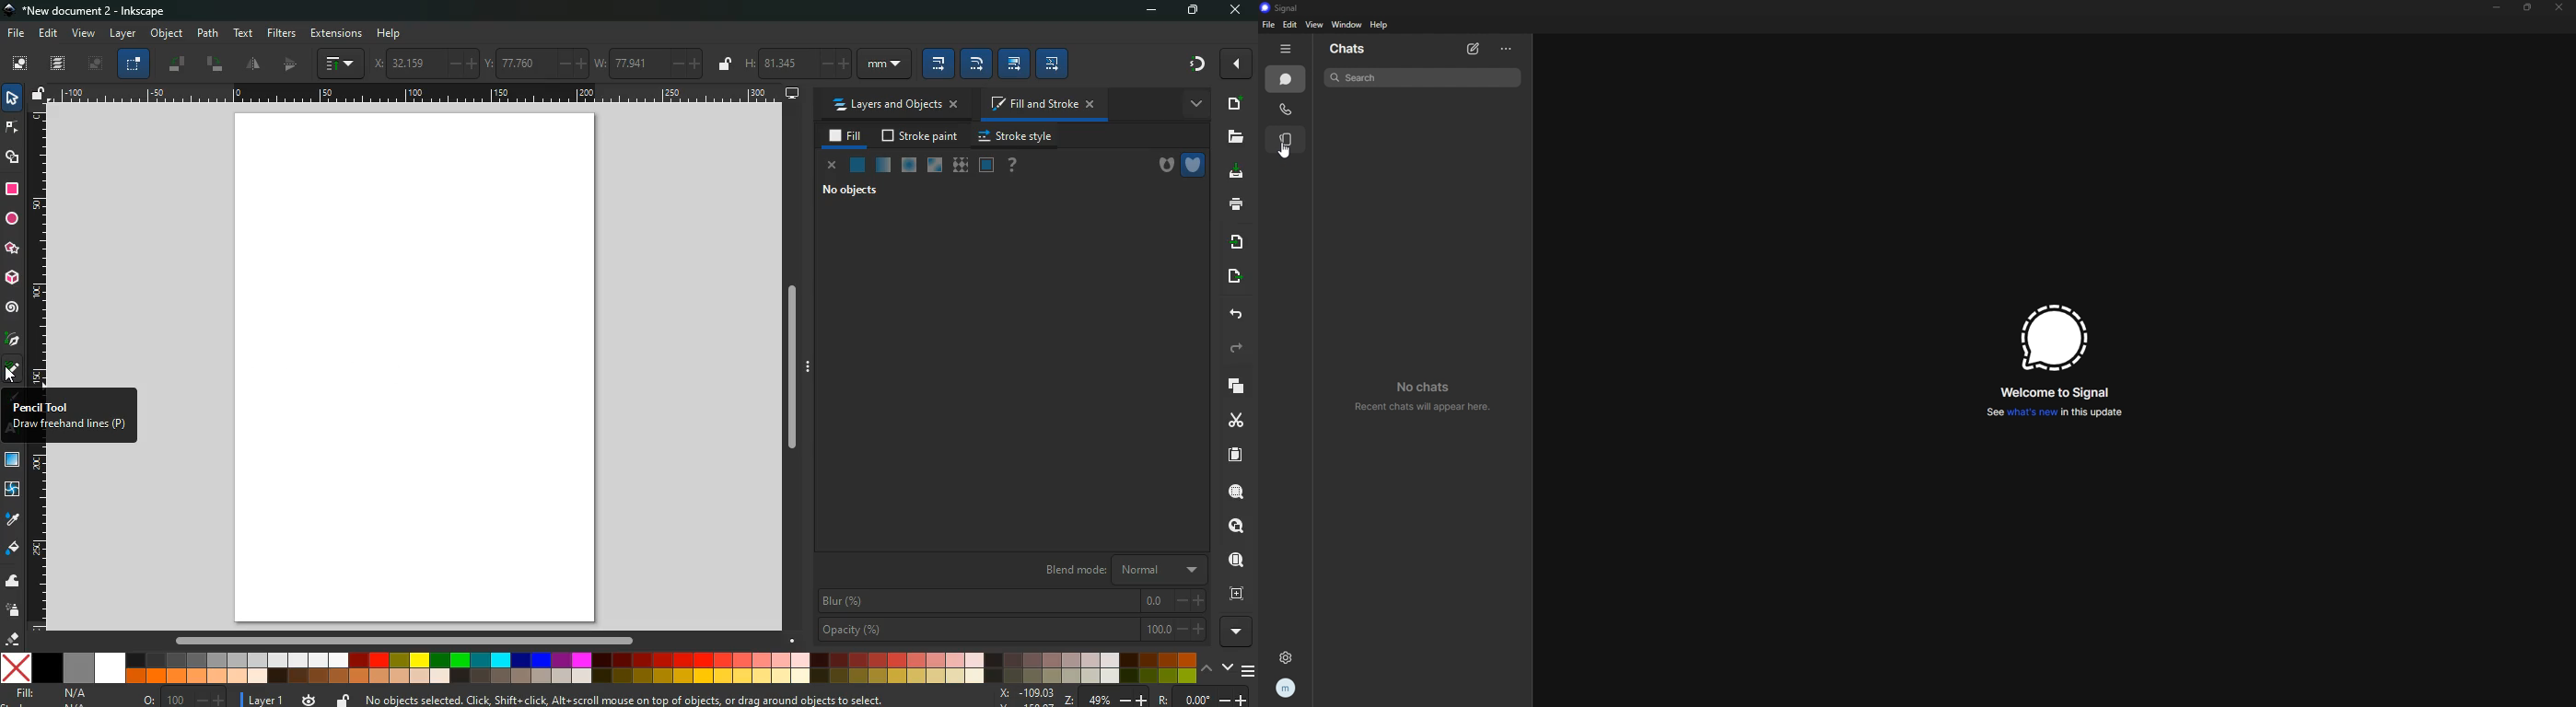 This screenshot has height=728, width=2576. What do you see at coordinates (13, 307) in the screenshot?
I see `spiral` at bounding box center [13, 307].